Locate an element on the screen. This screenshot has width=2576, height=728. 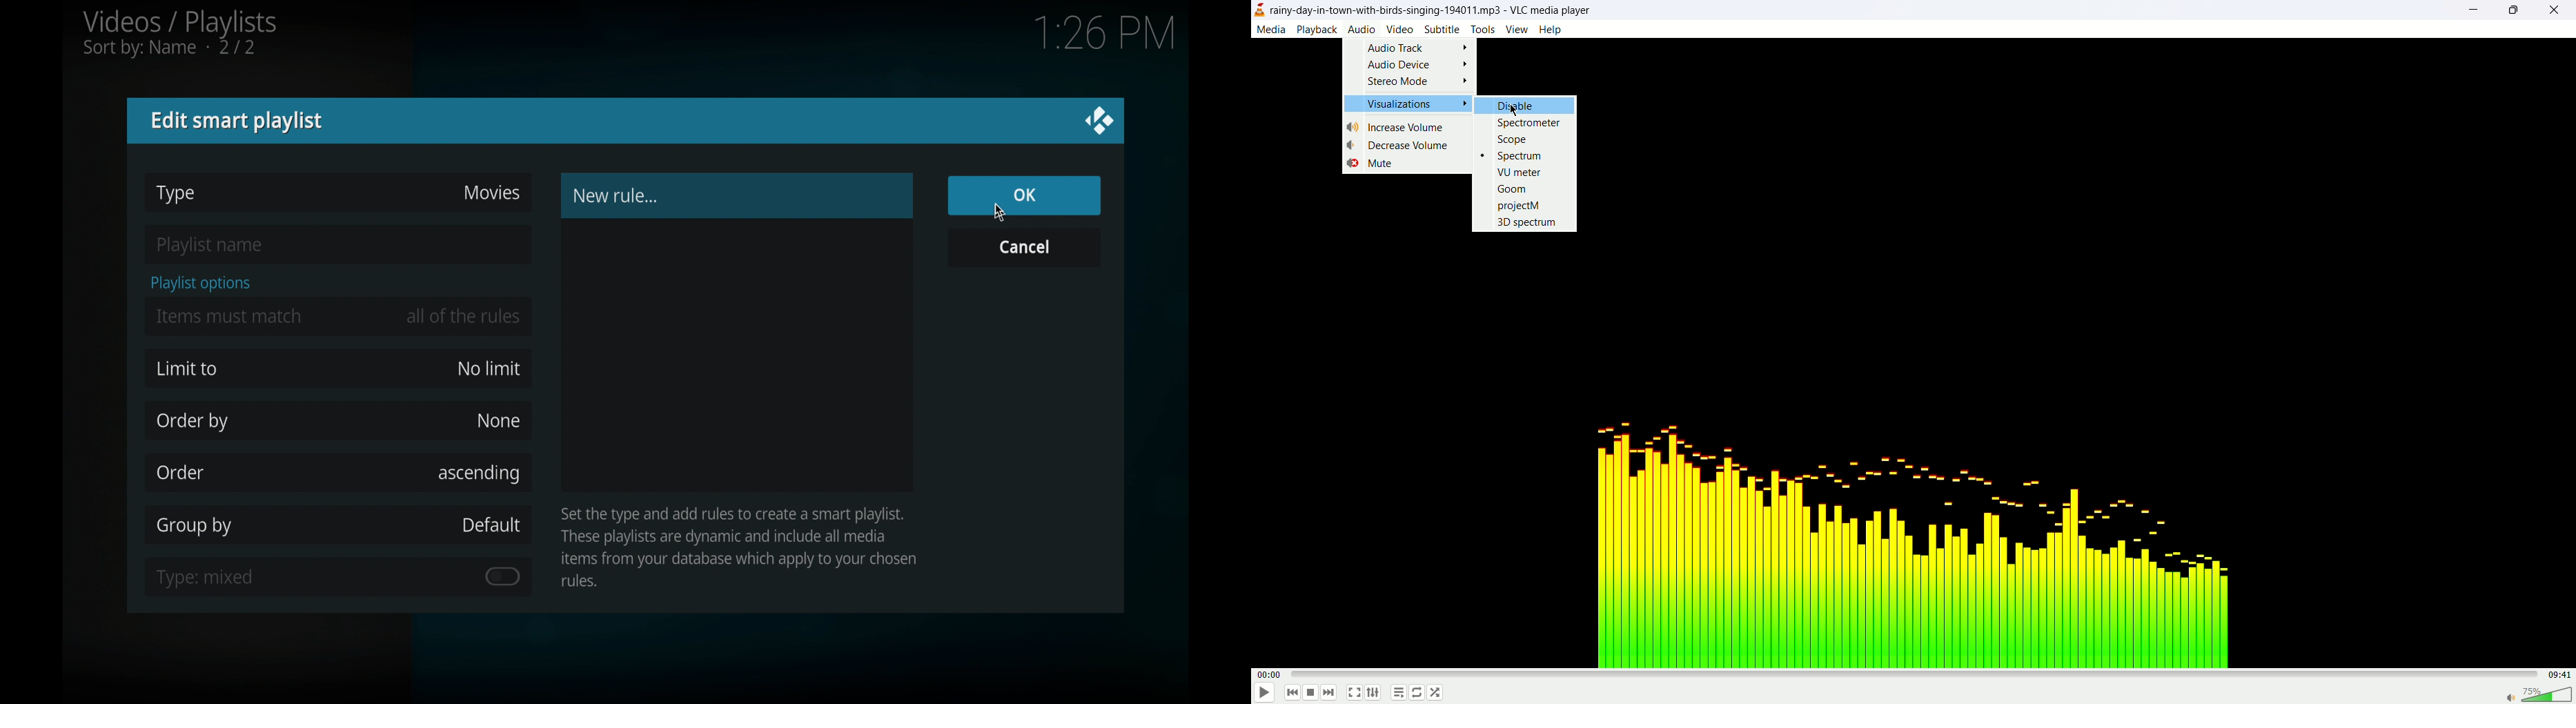
disable is located at coordinates (1526, 106).